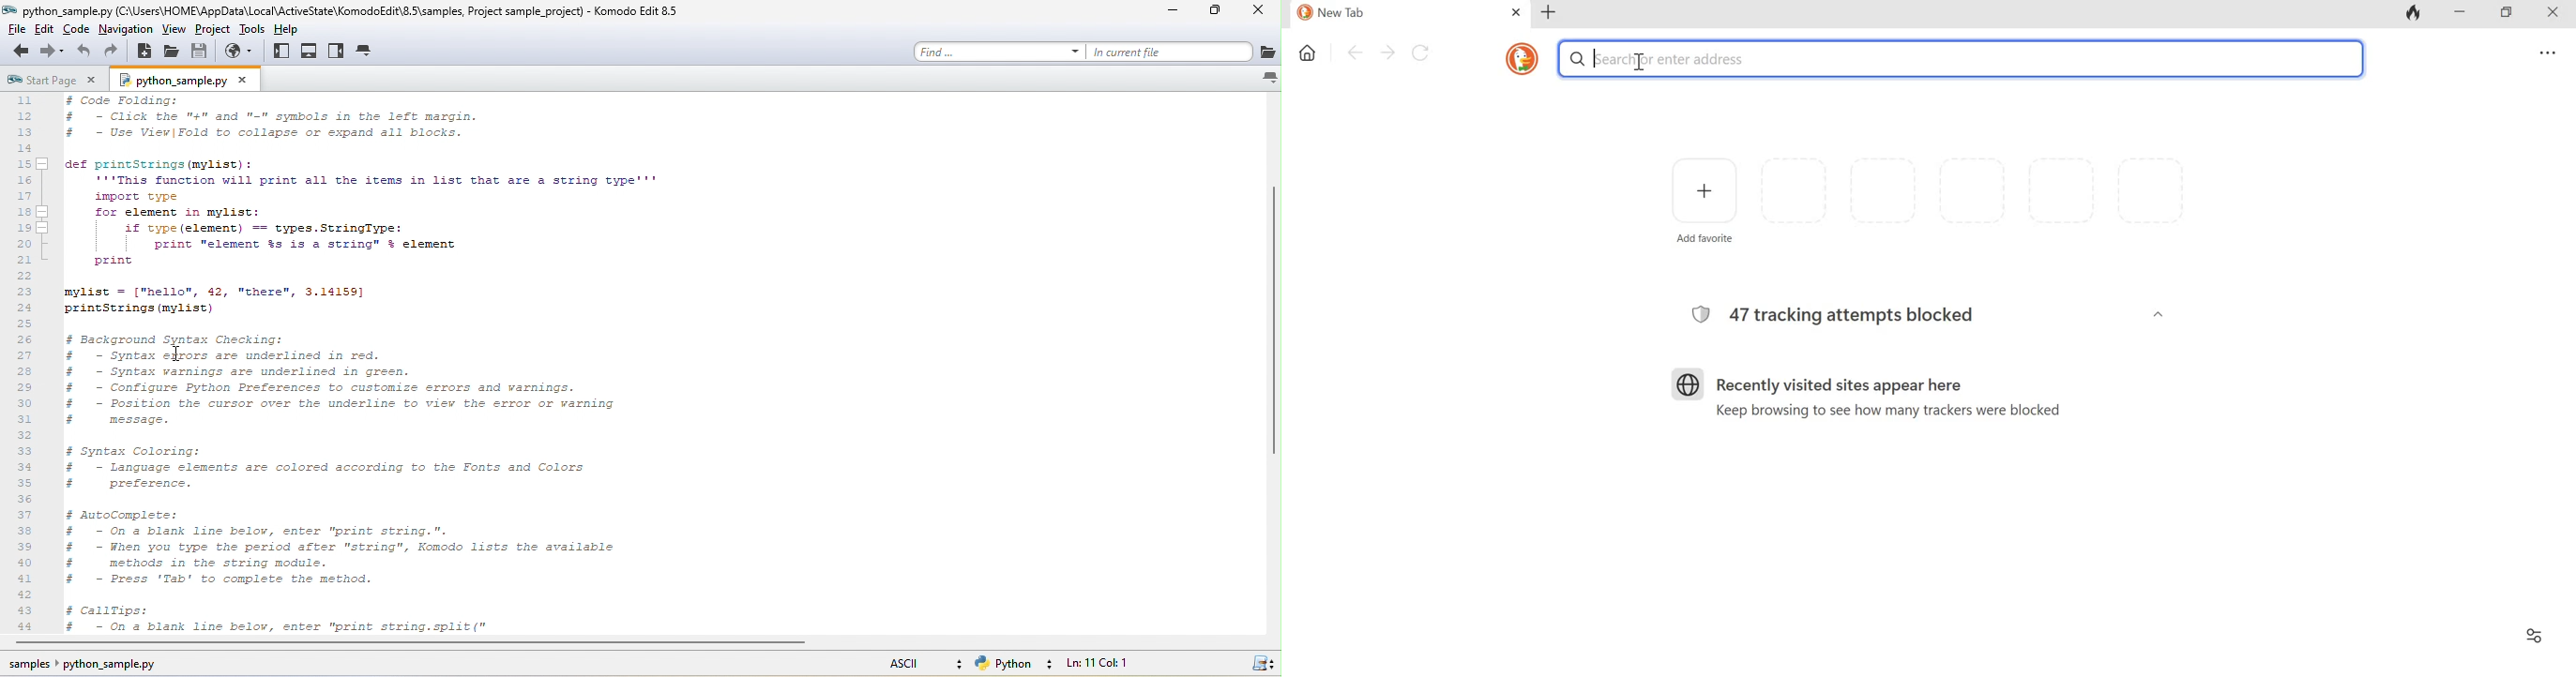  I want to click on 47 tracking attempts blocked, so click(1862, 316).